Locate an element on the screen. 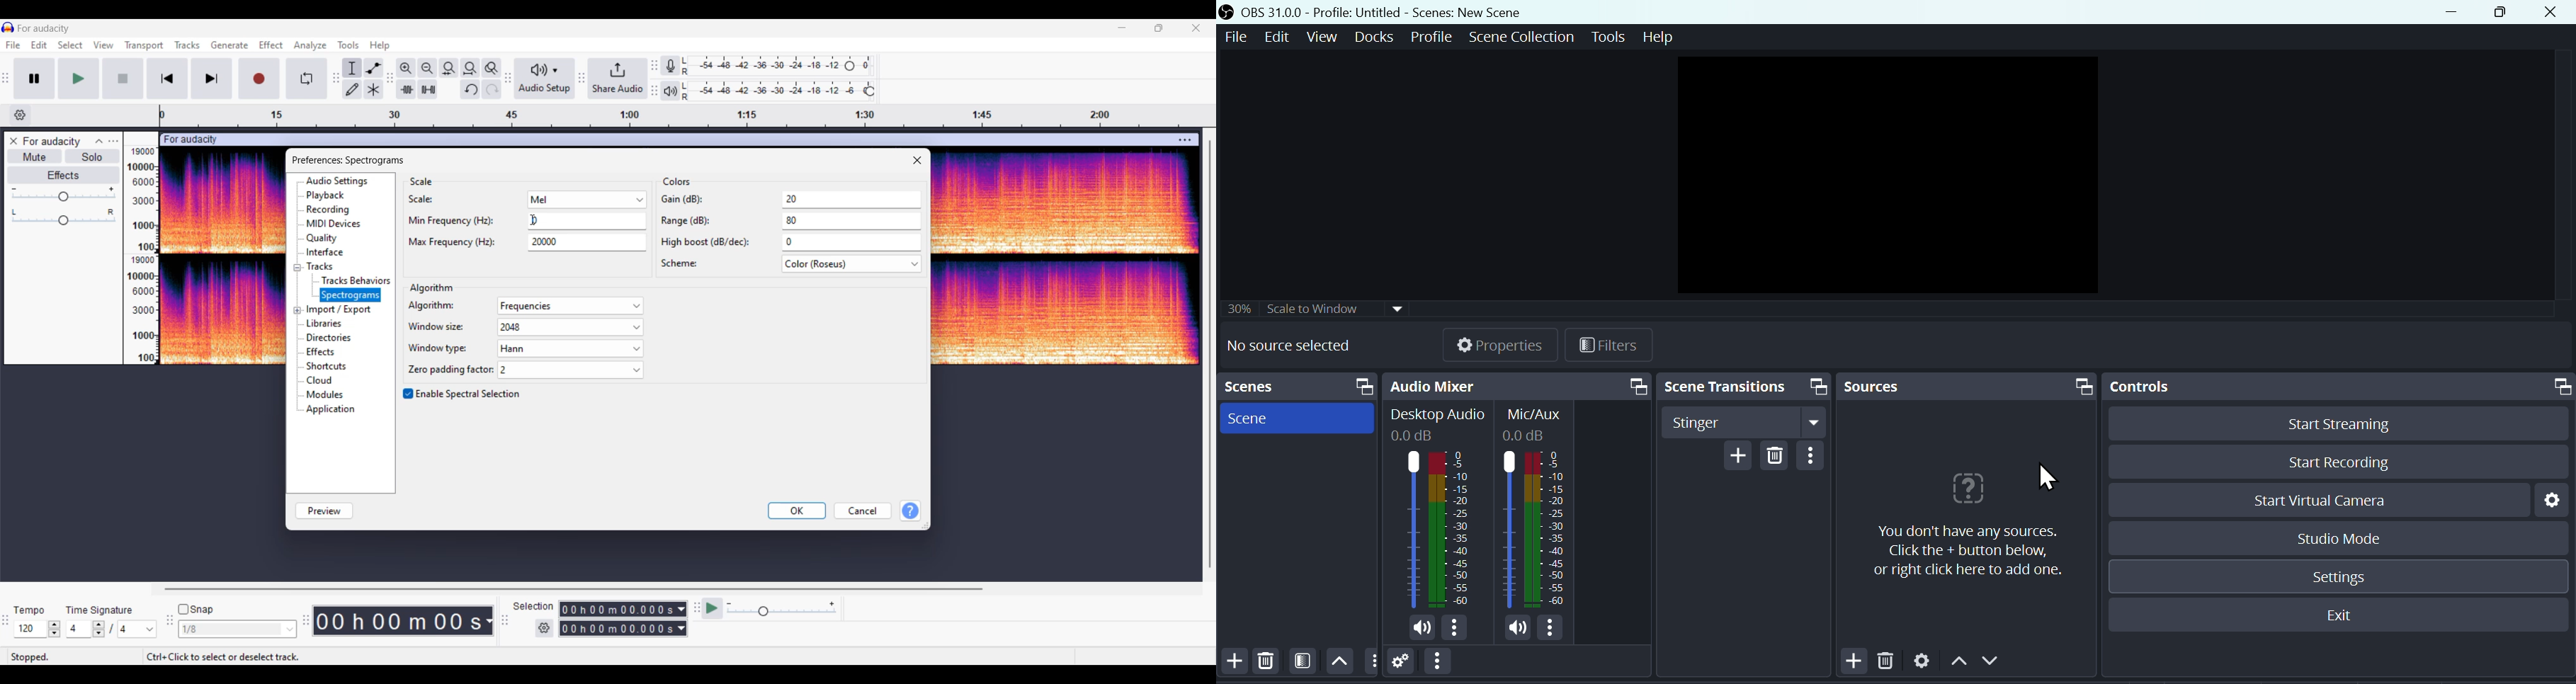 This screenshot has width=2576, height=700. tools is located at coordinates (1606, 36).